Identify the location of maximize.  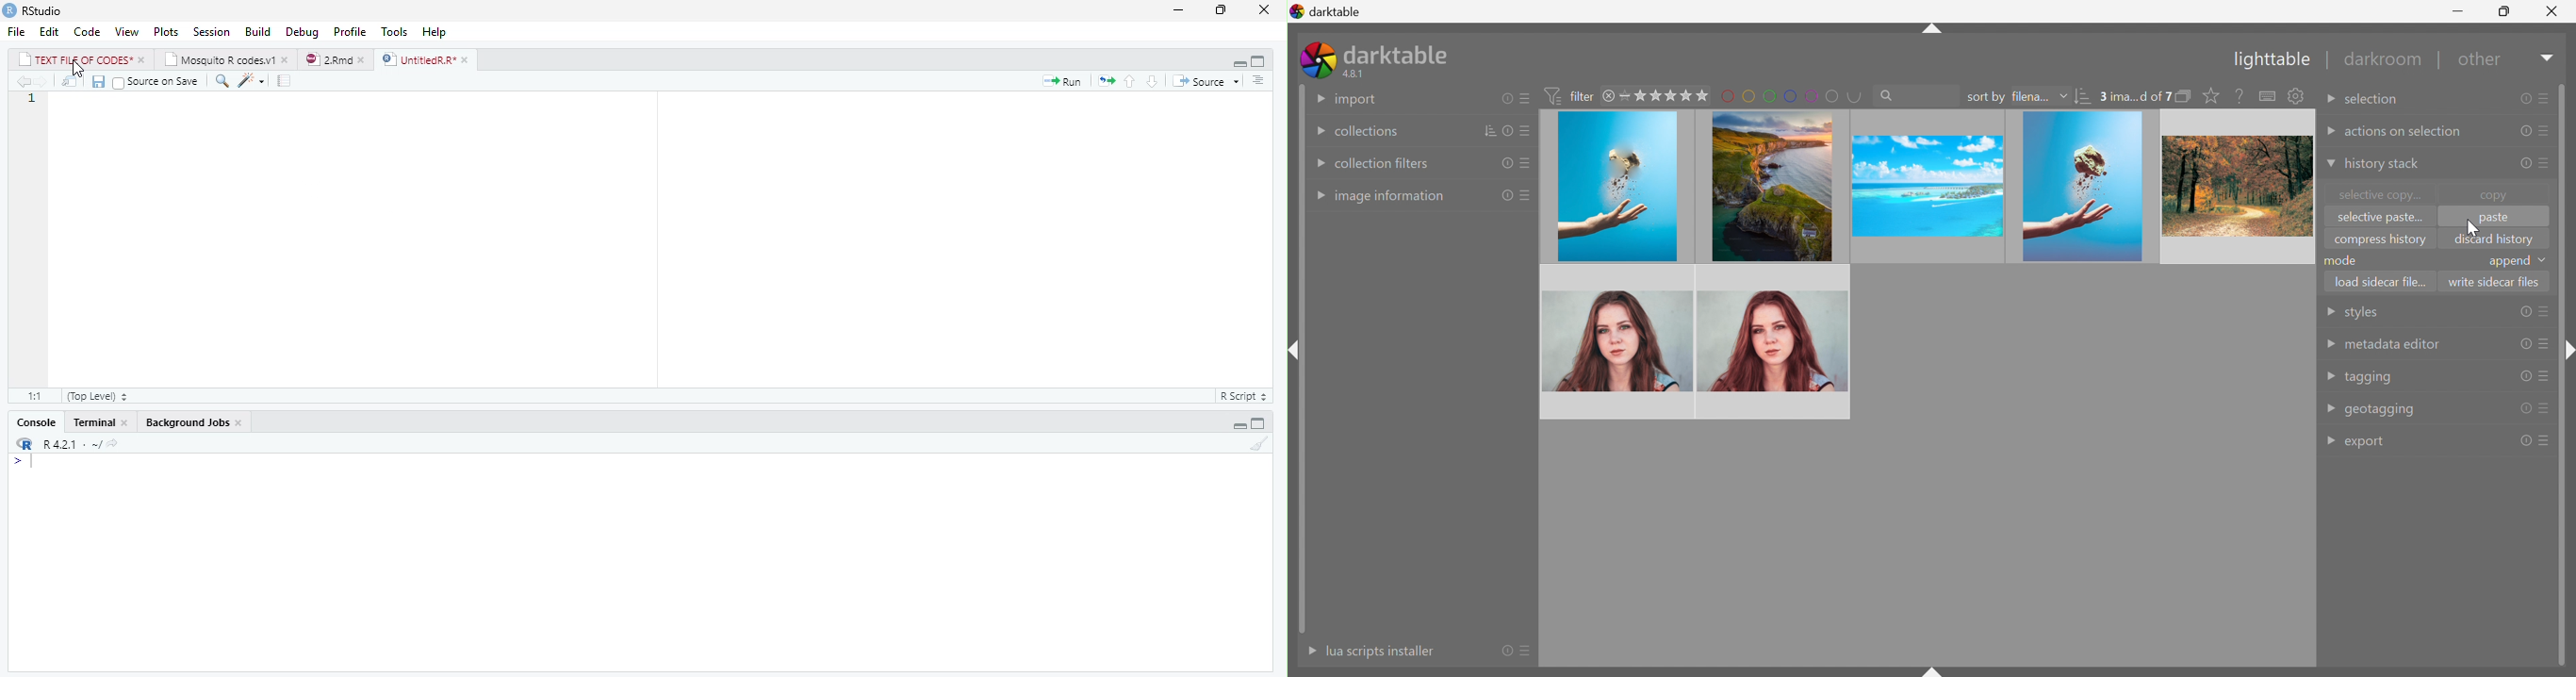
(1258, 62).